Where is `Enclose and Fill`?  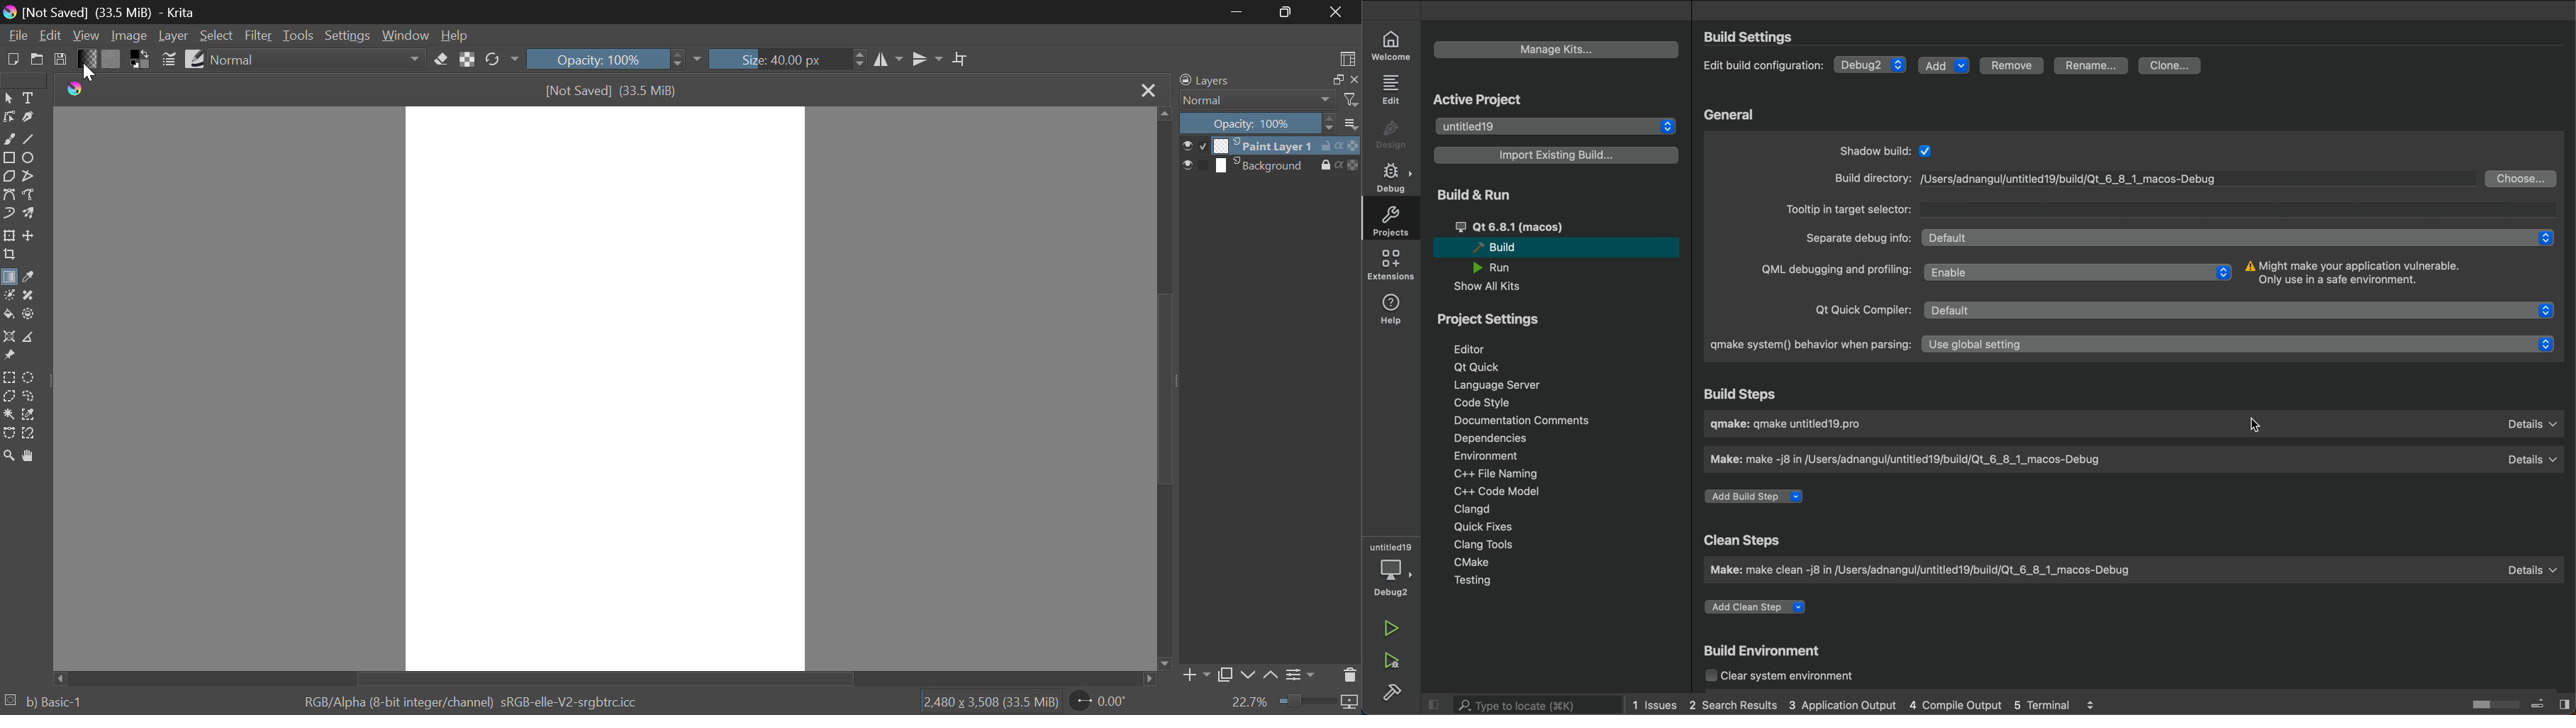 Enclose and Fill is located at coordinates (27, 314).